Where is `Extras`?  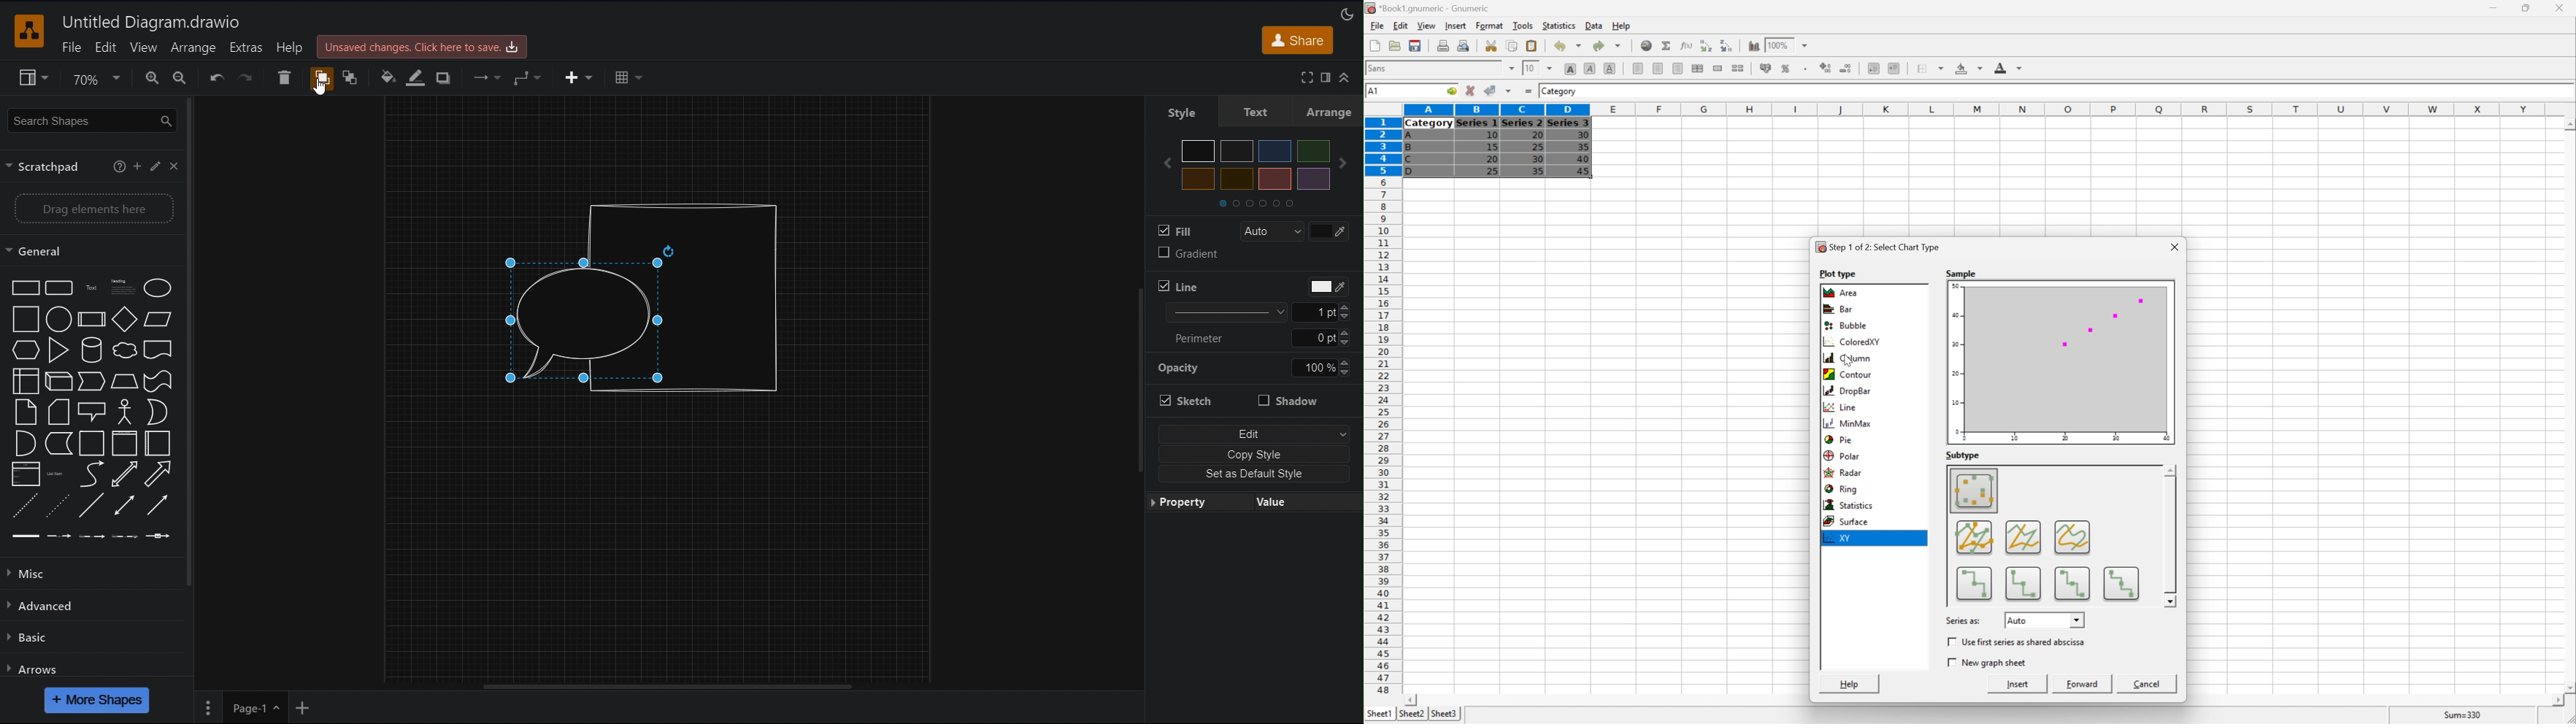 Extras is located at coordinates (247, 47).